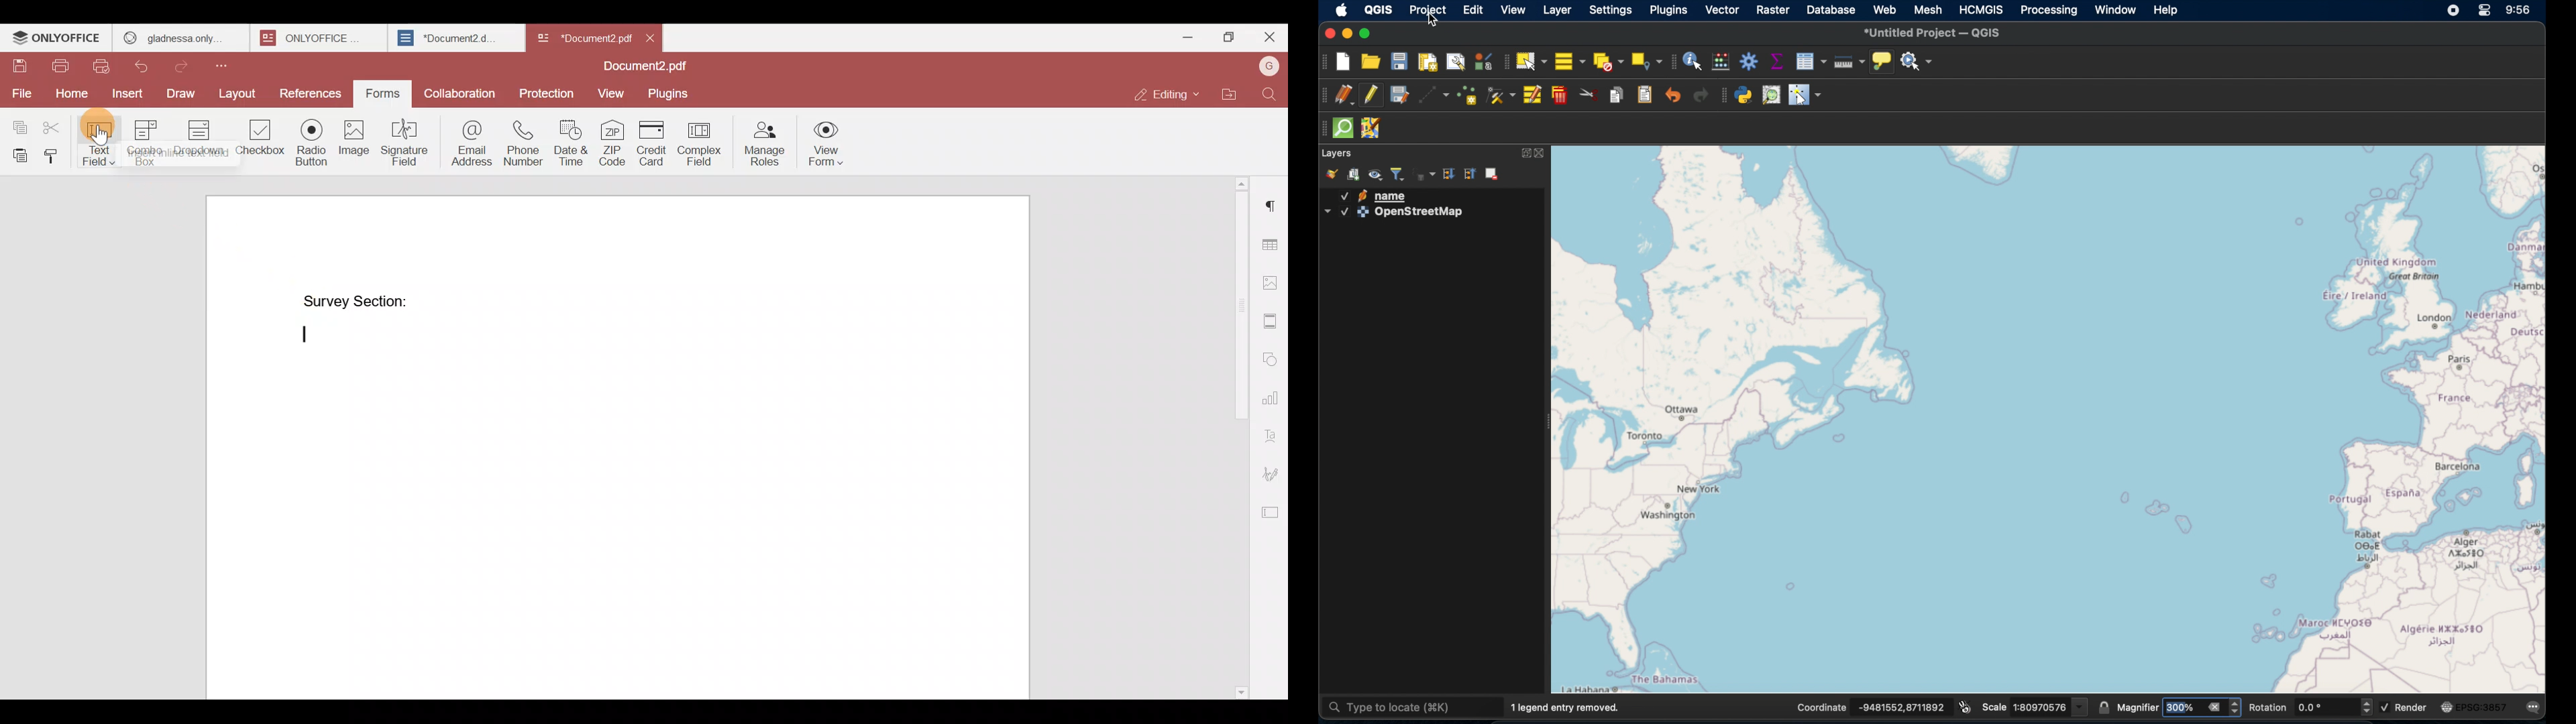  What do you see at coordinates (1399, 96) in the screenshot?
I see `save edits` at bounding box center [1399, 96].